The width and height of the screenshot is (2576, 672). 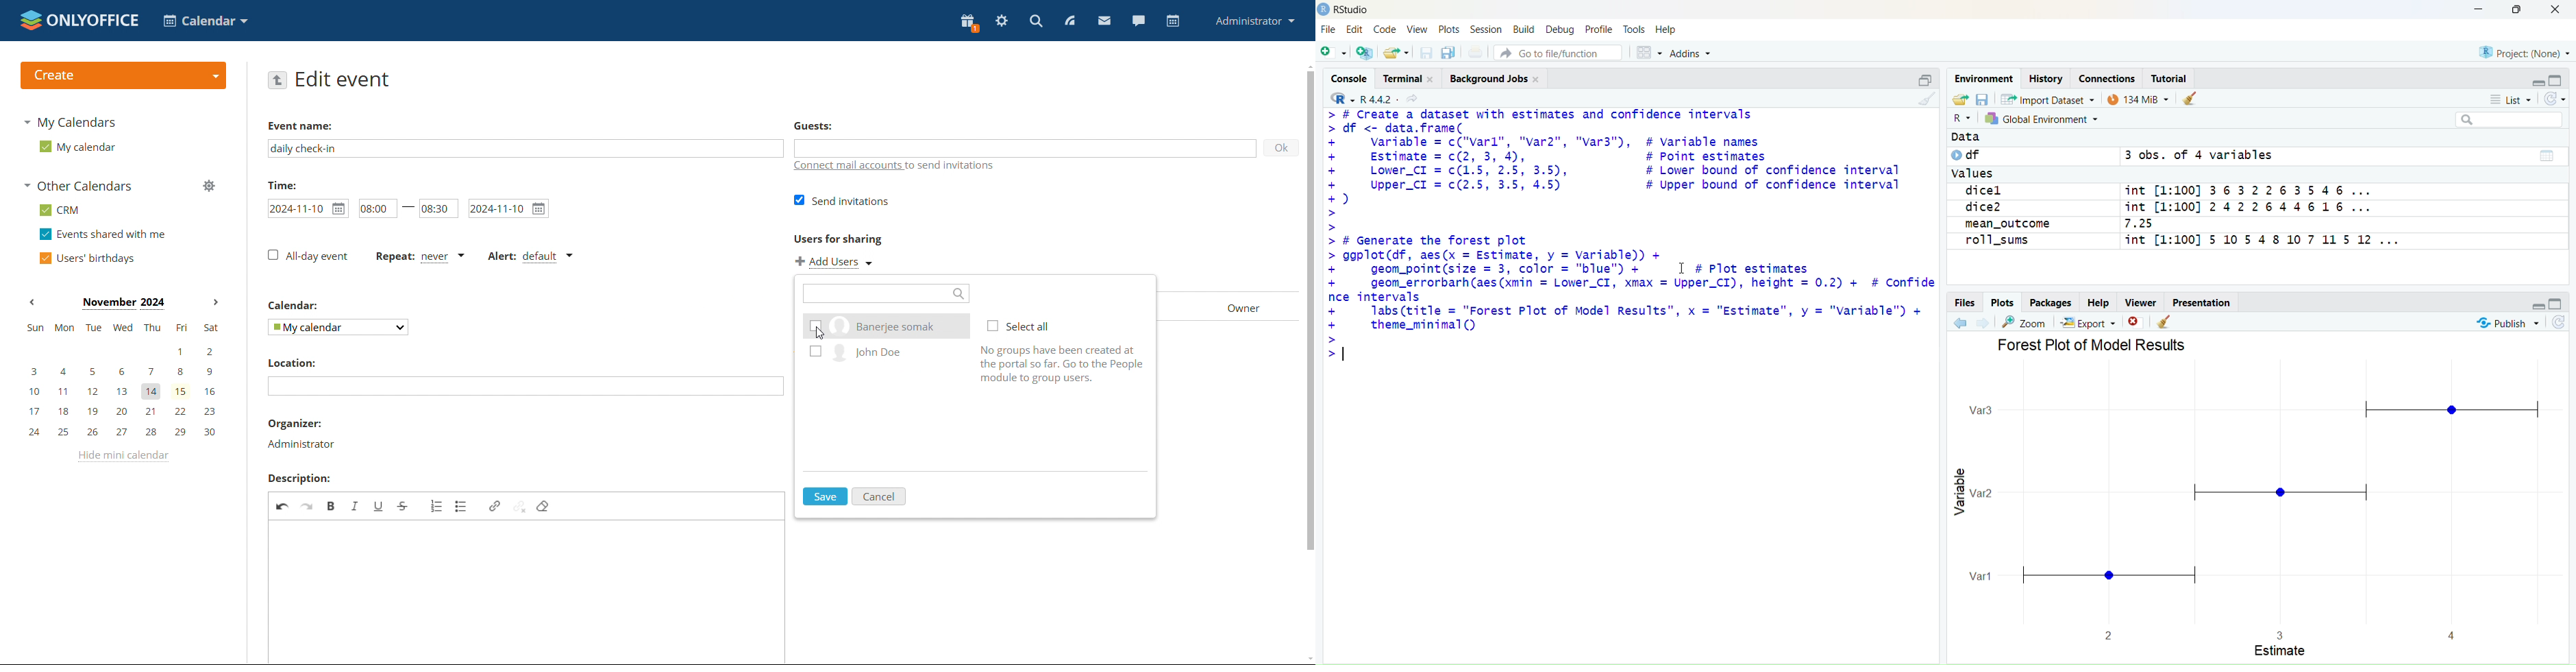 What do you see at coordinates (1172, 21) in the screenshot?
I see `calendar` at bounding box center [1172, 21].